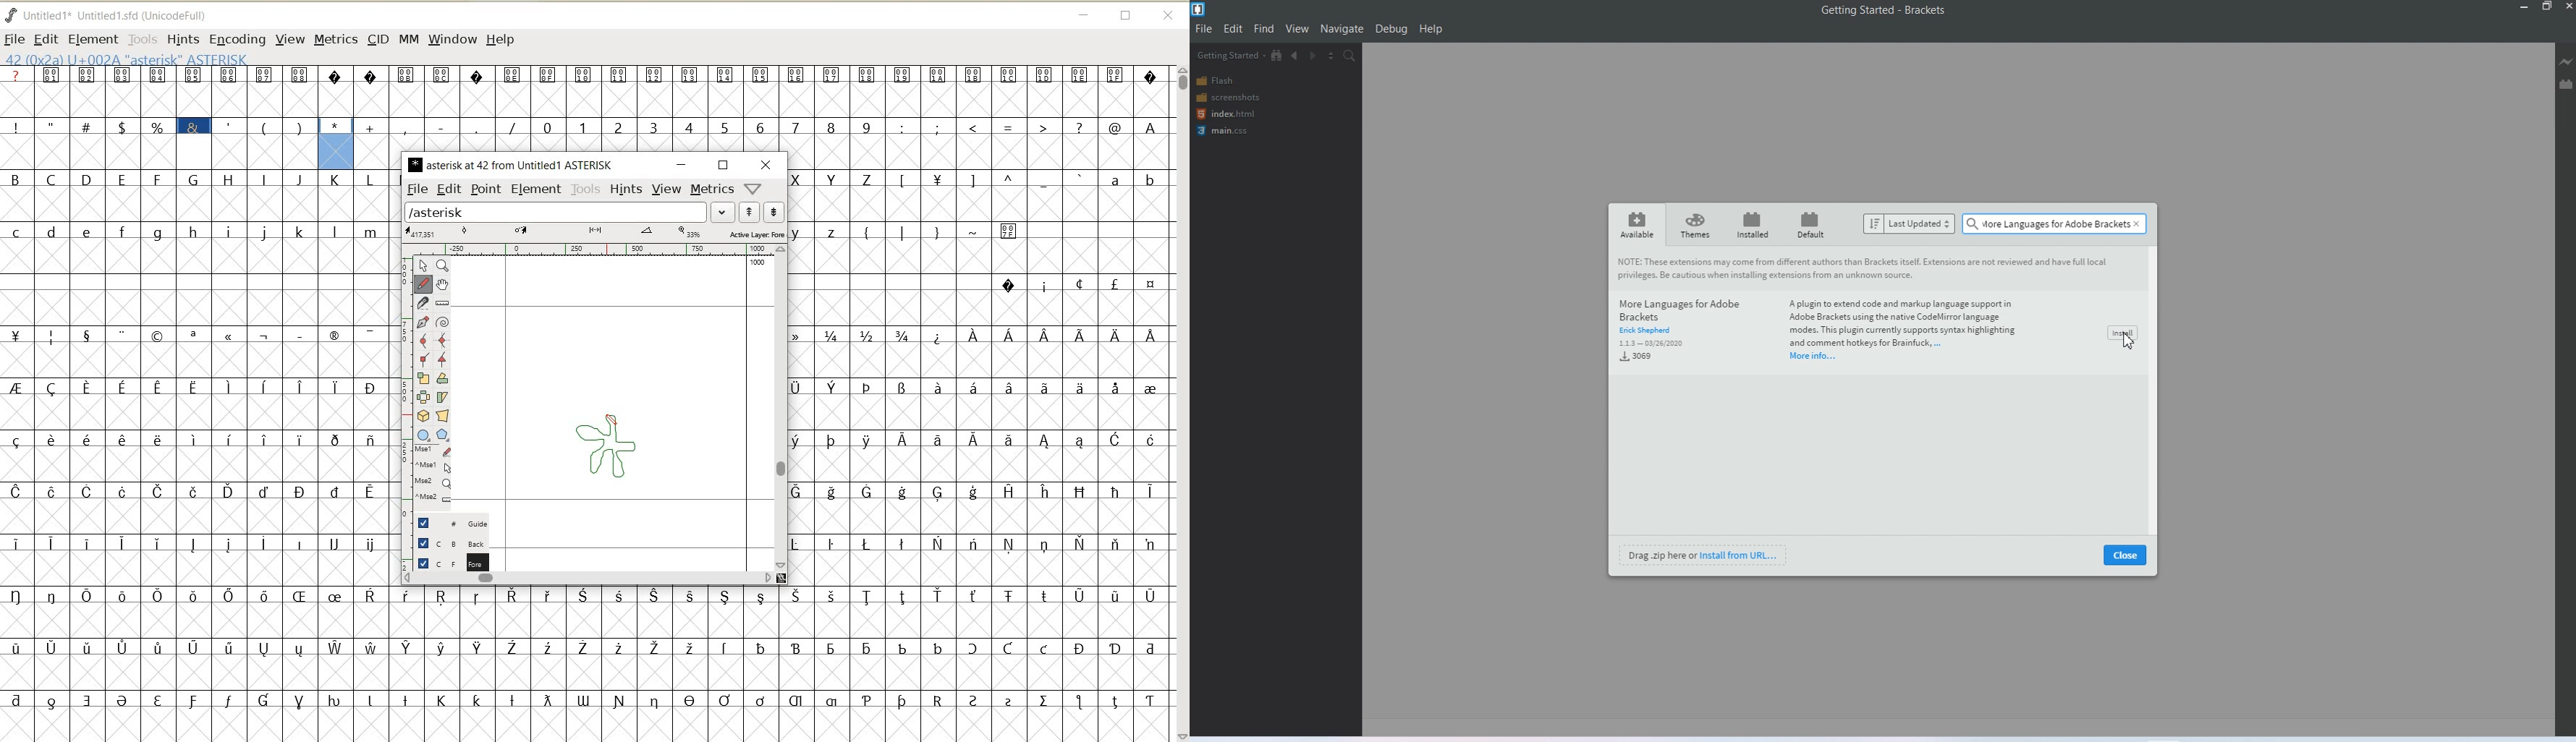 The height and width of the screenshot is (756, 2576). What do you see at coordinates (334, 40) in the screenshot?
I see `METRICS` at bounding box center [334, 40].